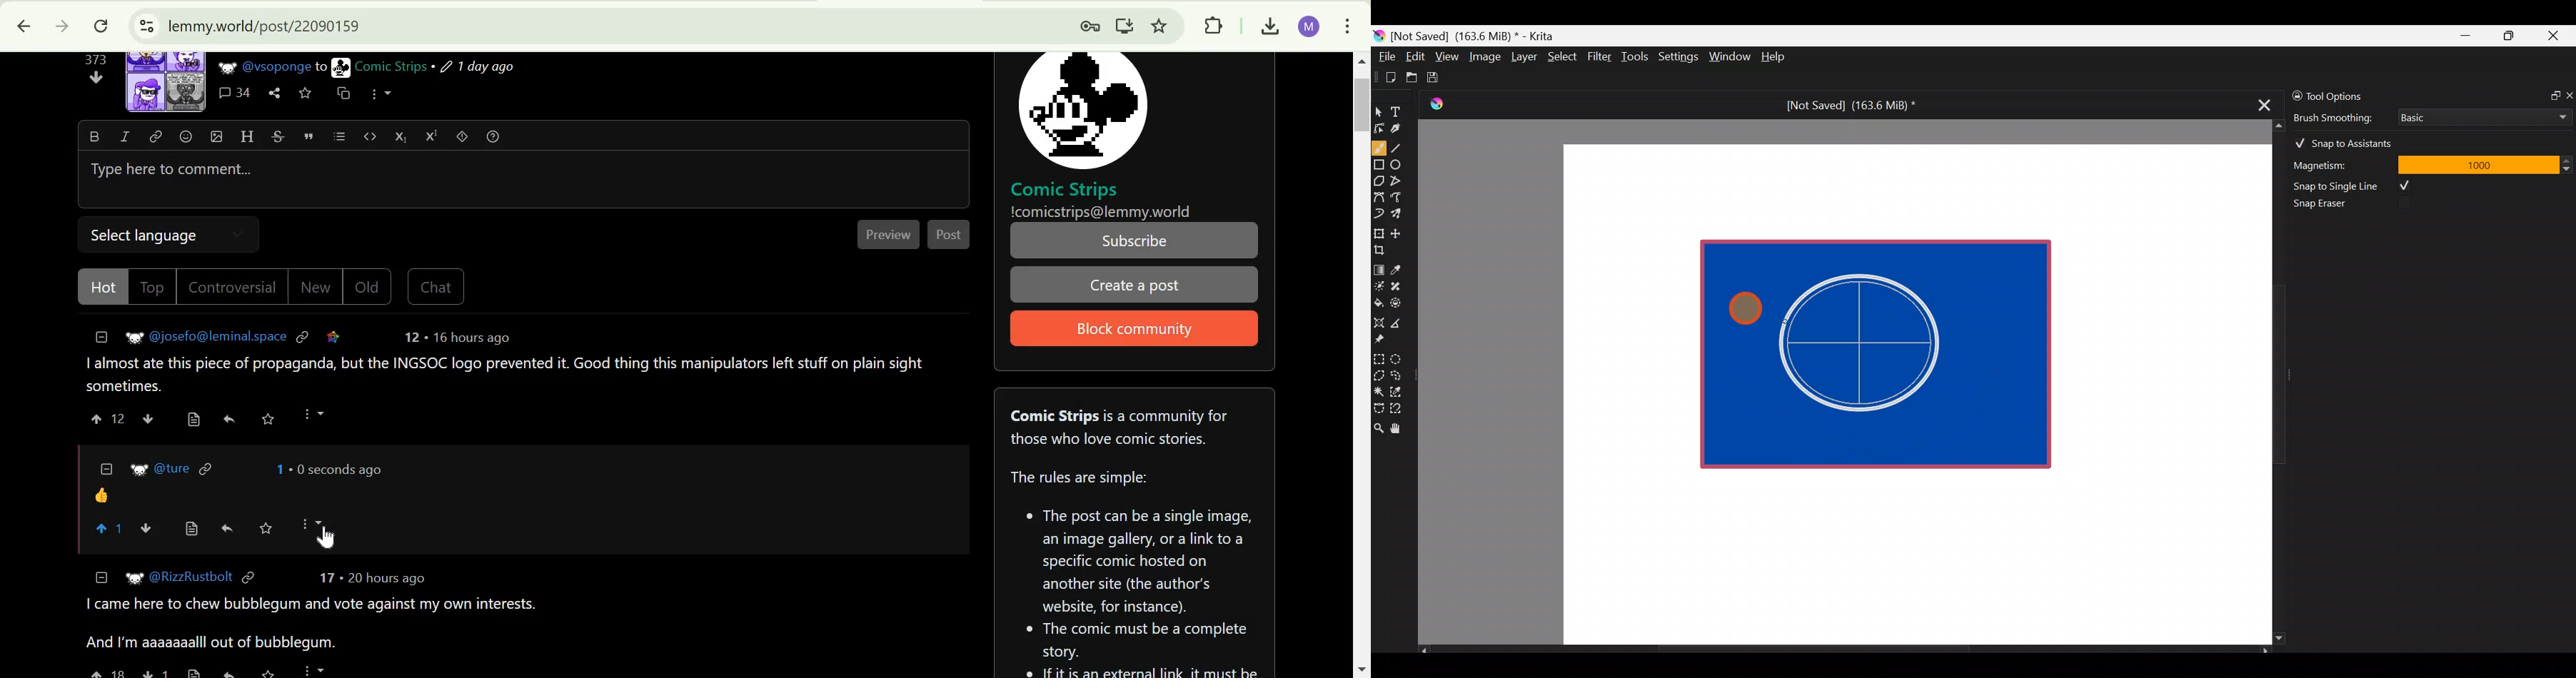 This screenshot has height=700, width=2576. What do you see at coordinates (1846, 105) in the screenshot?
I see `[Not Saved] (163.6 MiB) *` at bounding box center [1846, 105].